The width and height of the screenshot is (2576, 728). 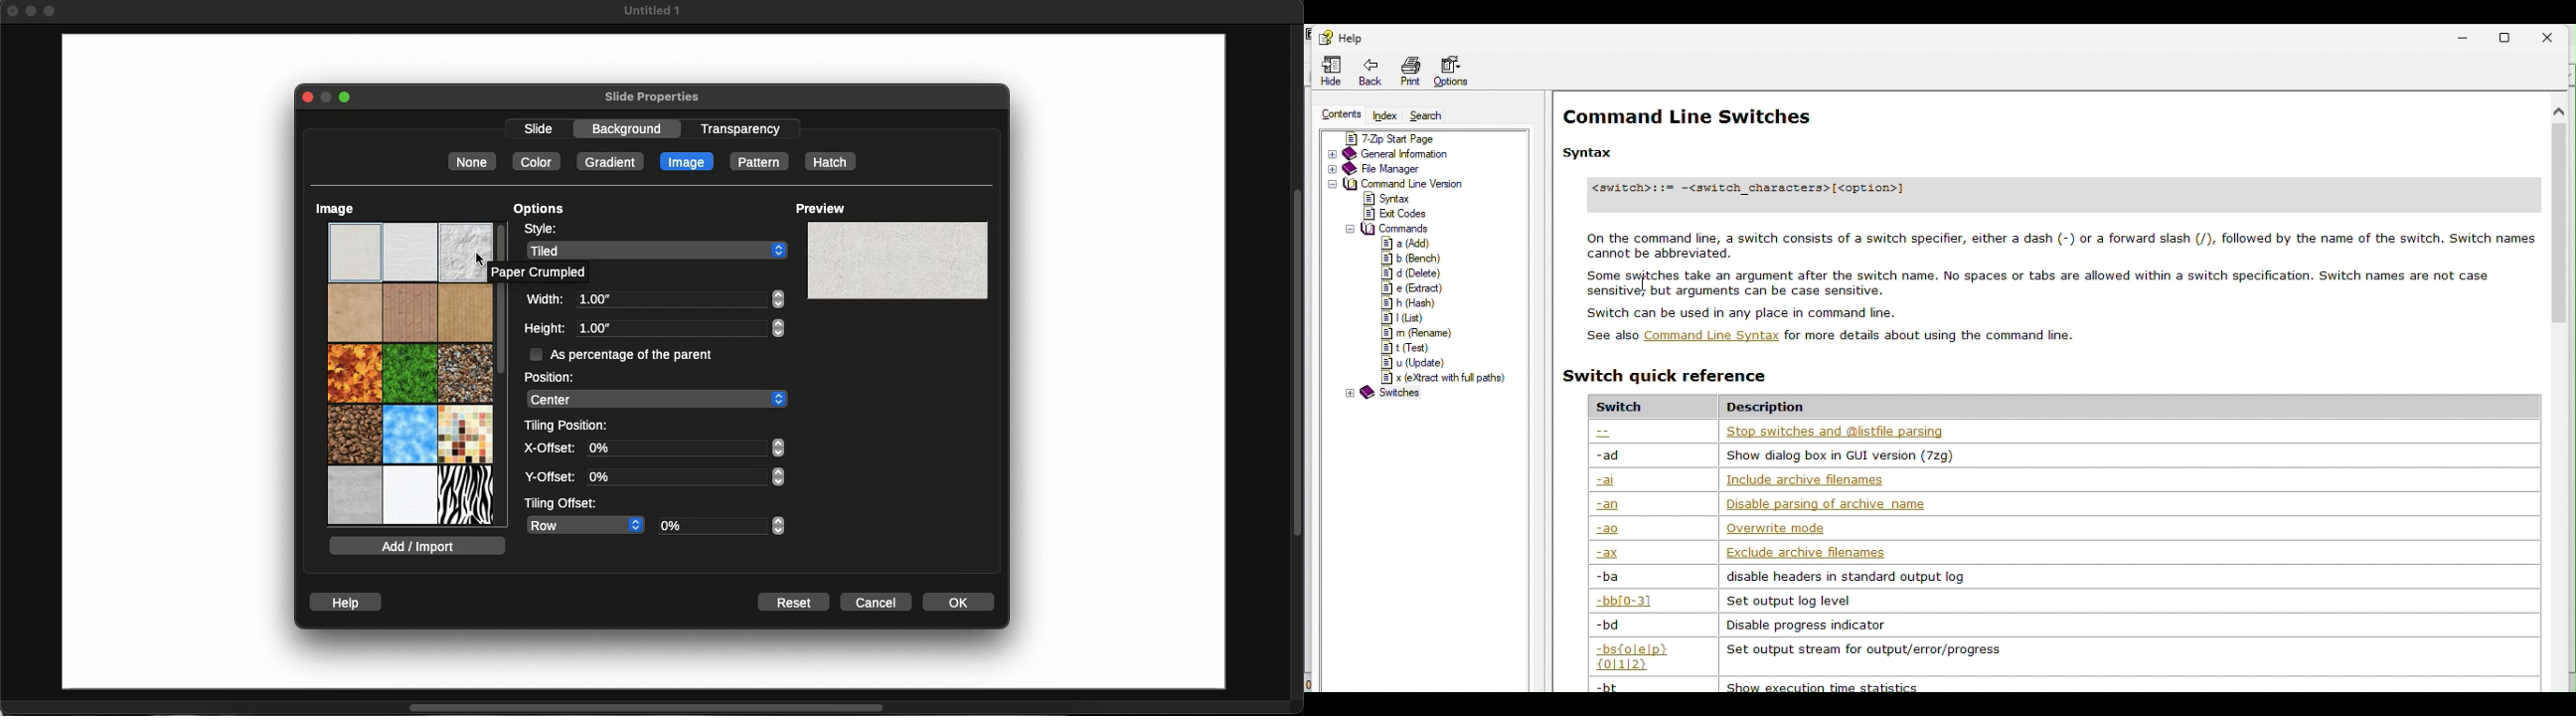 I want to click on Syntax, so click(x=1585, y=152).